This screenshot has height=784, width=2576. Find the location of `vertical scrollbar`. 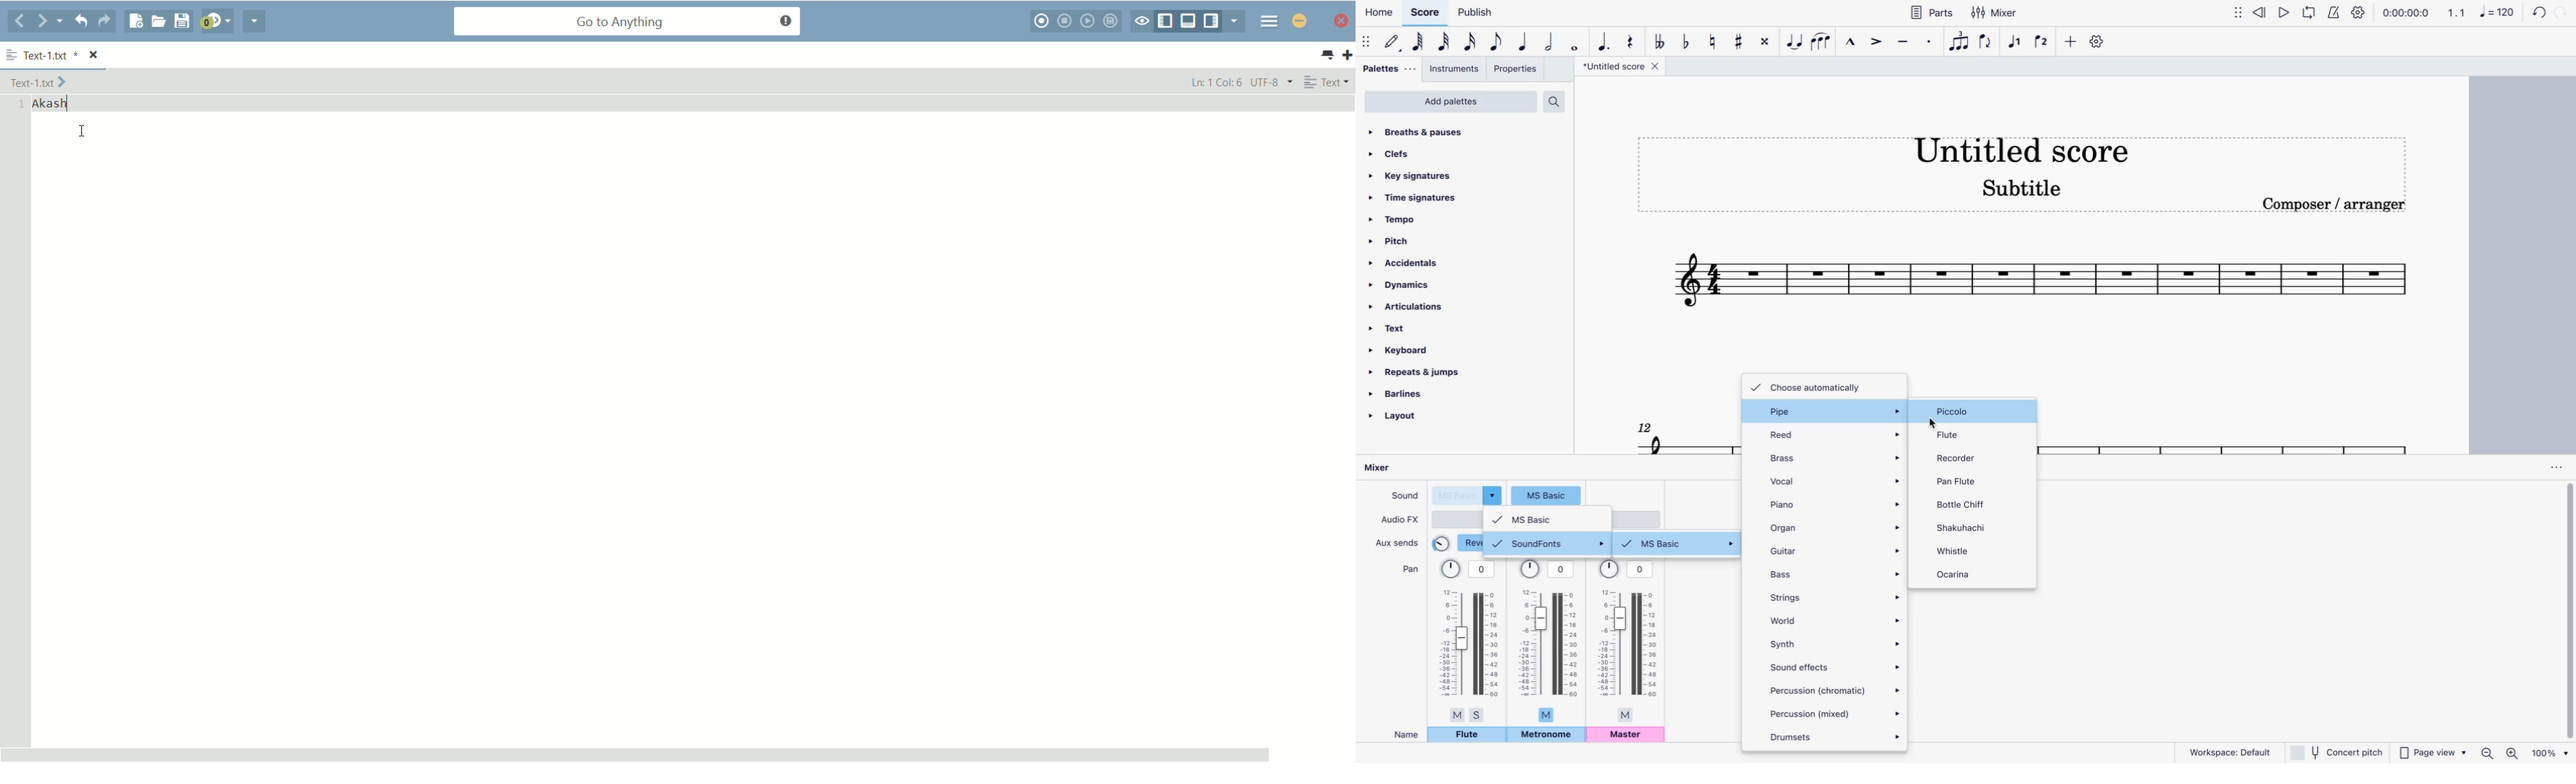

vertical scrollbar is located at coordinates (2569, 611).